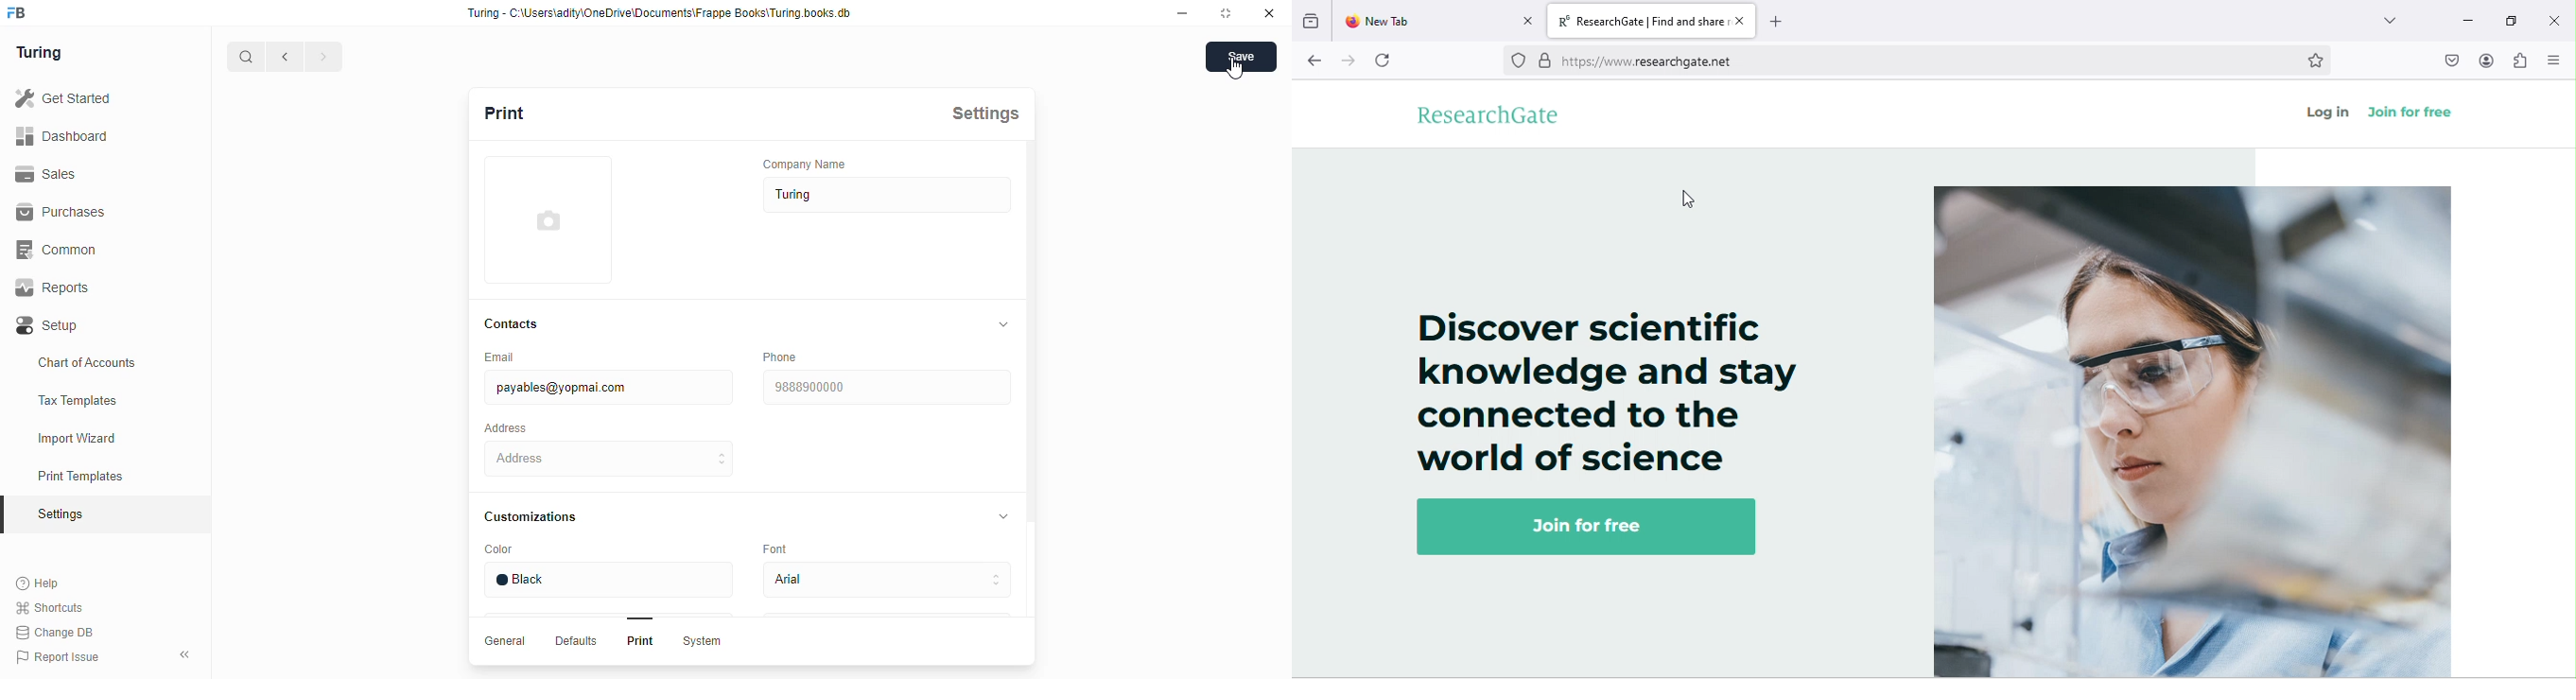 The height and width of the screenshot is (700, 2576). What do you see at coordinates (1272, 14) in the screenshot?
I see `close` at bounding box center [1272, 14].